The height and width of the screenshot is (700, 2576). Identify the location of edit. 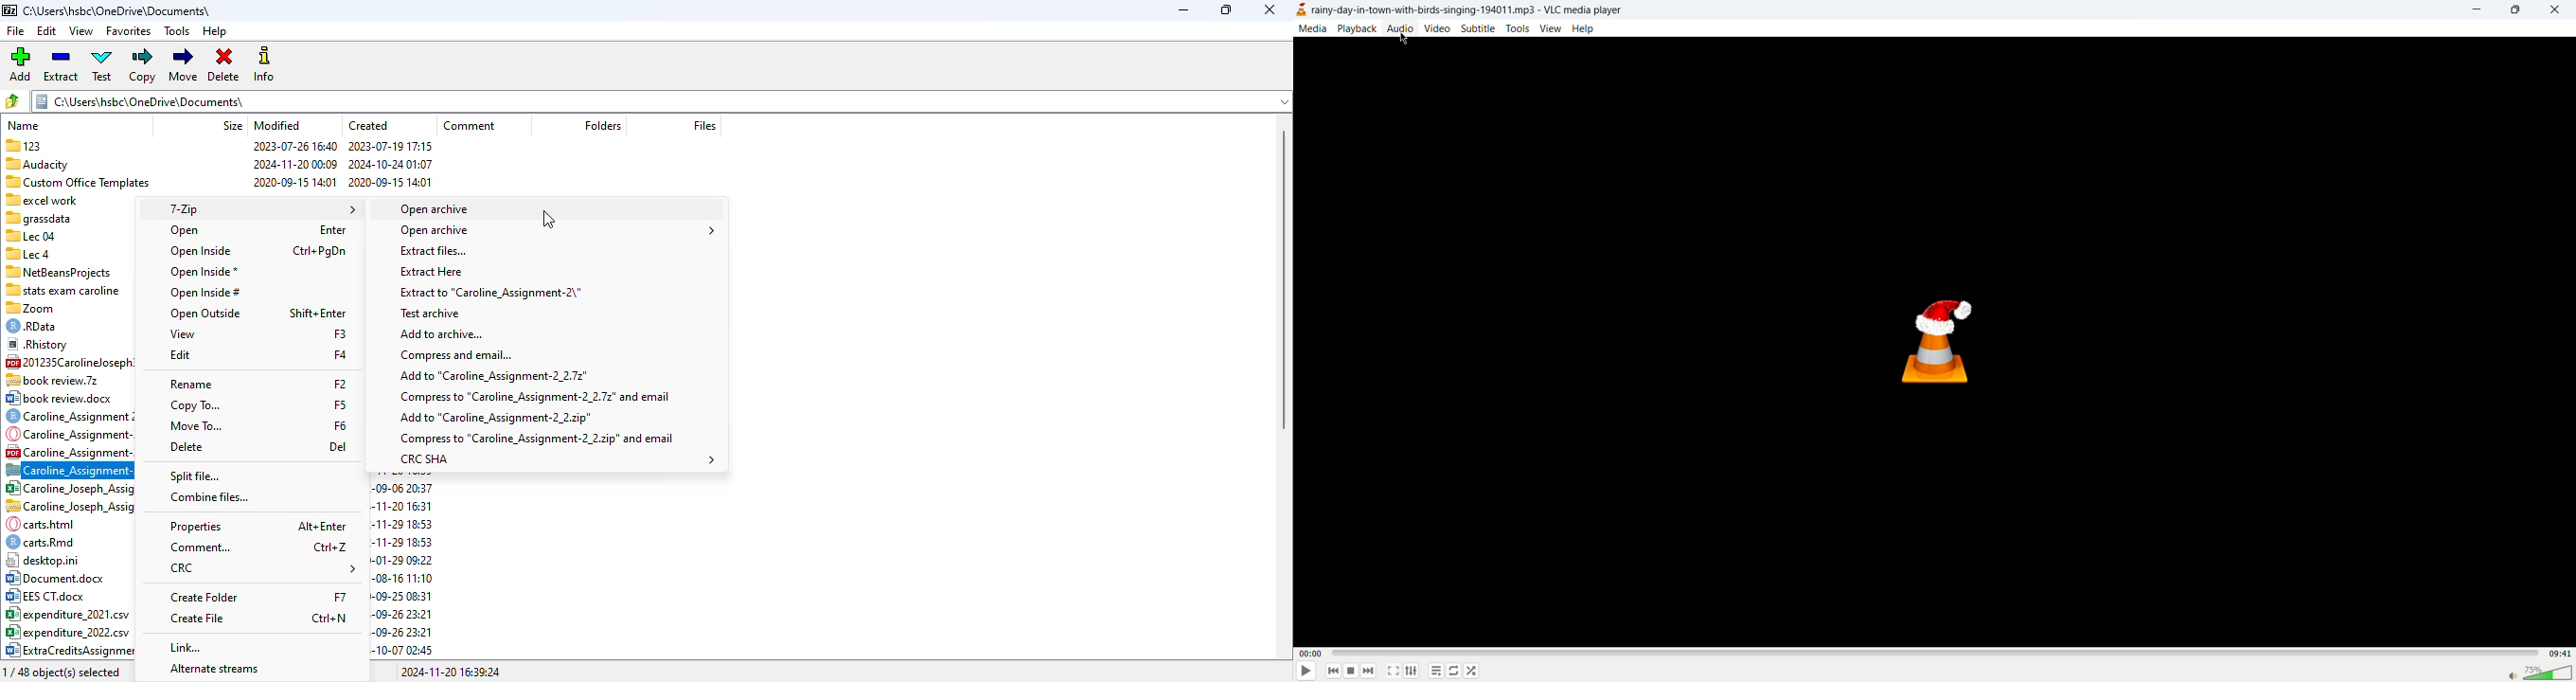
(180, 354).